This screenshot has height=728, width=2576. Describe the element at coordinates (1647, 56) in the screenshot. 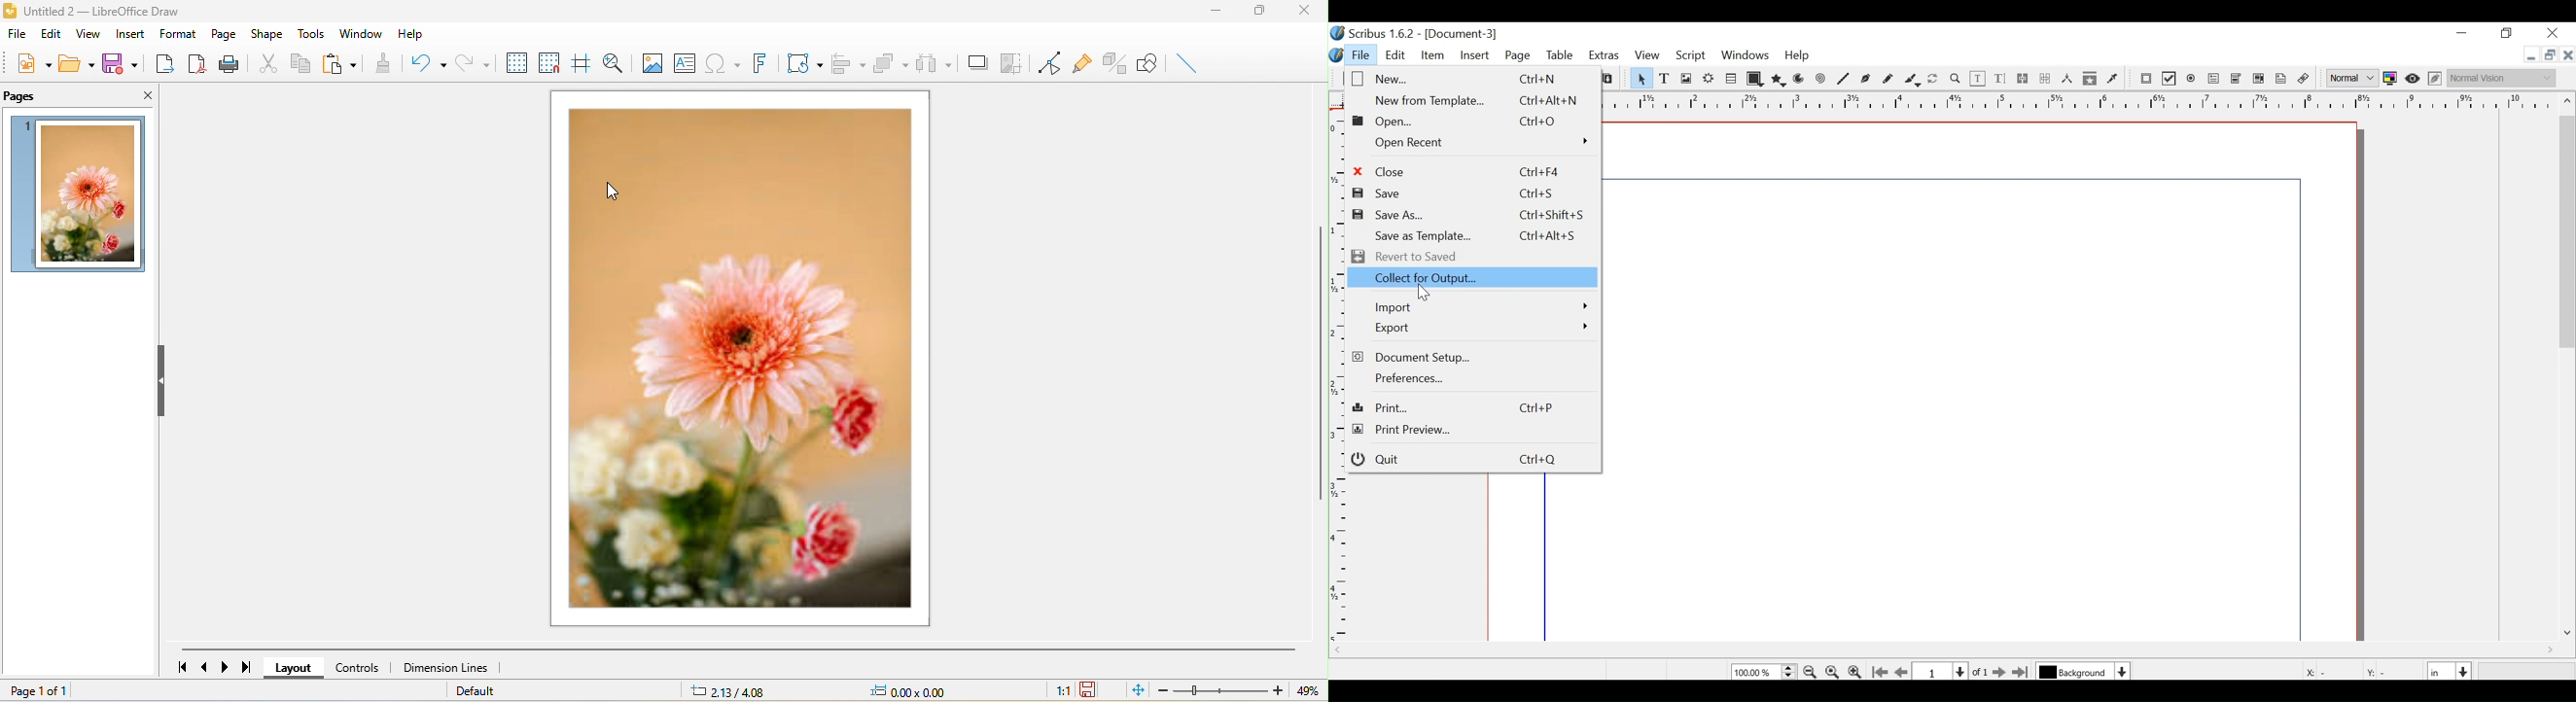

I see `View` at that location.